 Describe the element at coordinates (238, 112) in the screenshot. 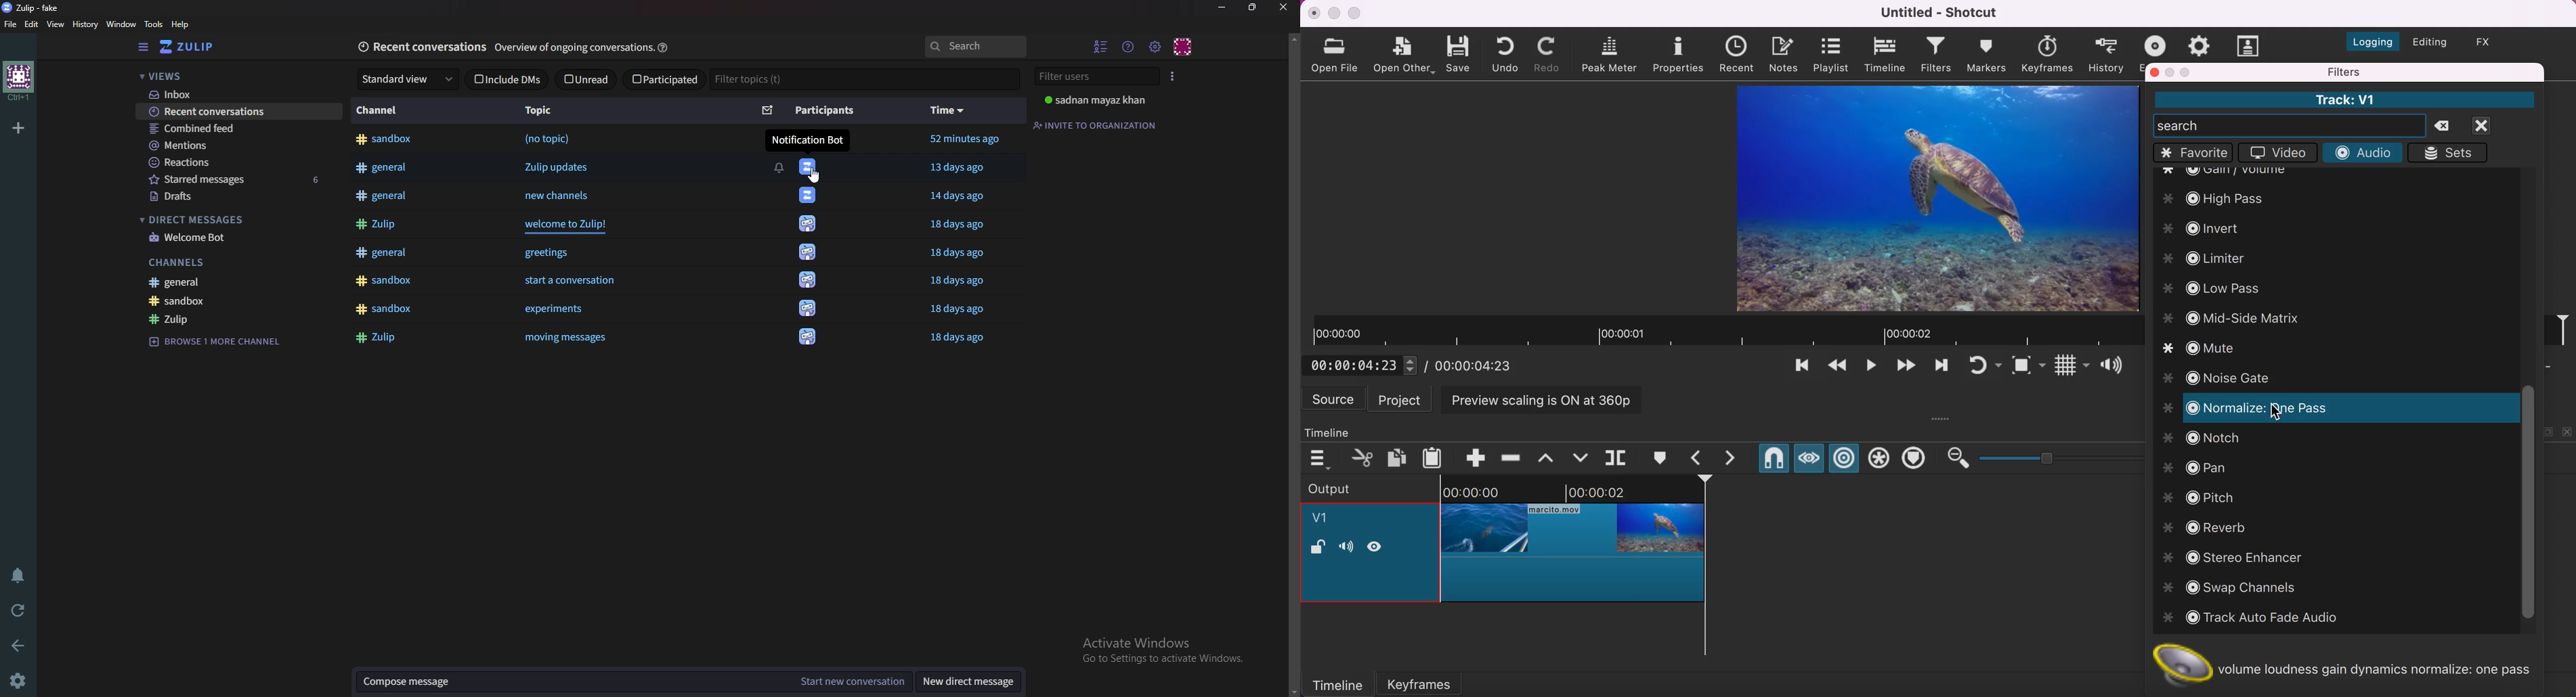

I see `Recent conversations` at that location.